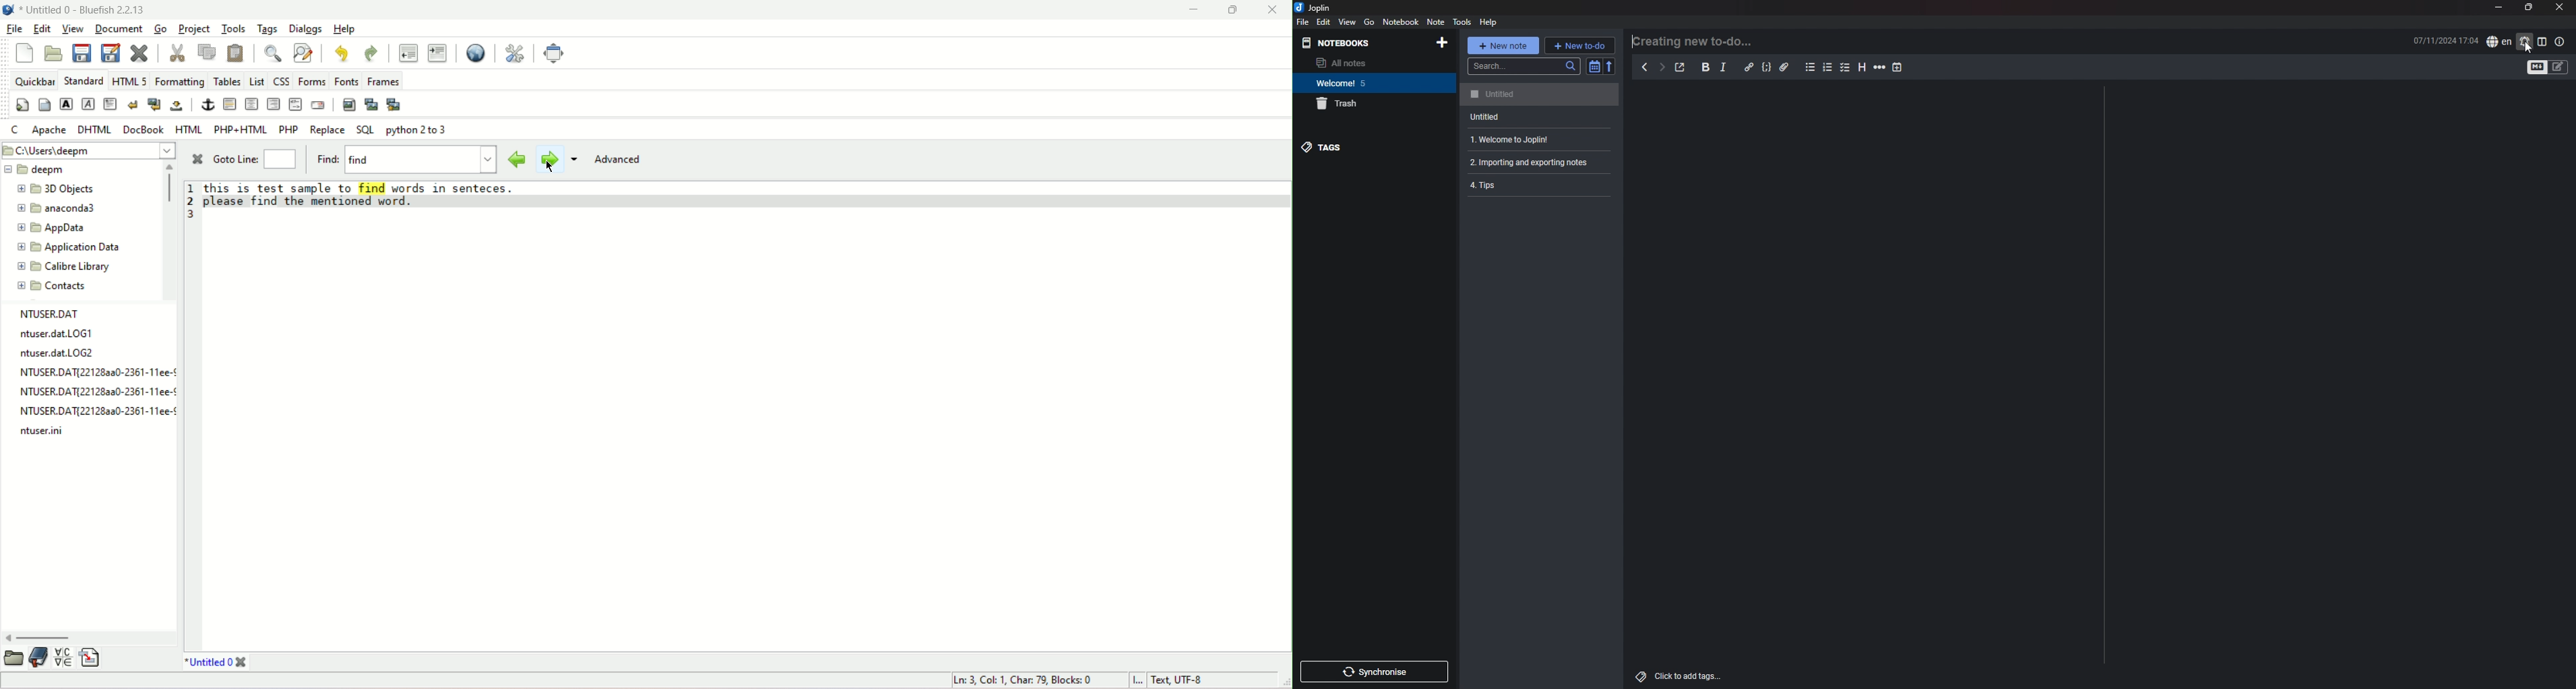 The image size is (2576, 700). What do you see at coordinates (1369, 84) in the screenshot?
I see `notebook` at bounding box center [1369, 84].